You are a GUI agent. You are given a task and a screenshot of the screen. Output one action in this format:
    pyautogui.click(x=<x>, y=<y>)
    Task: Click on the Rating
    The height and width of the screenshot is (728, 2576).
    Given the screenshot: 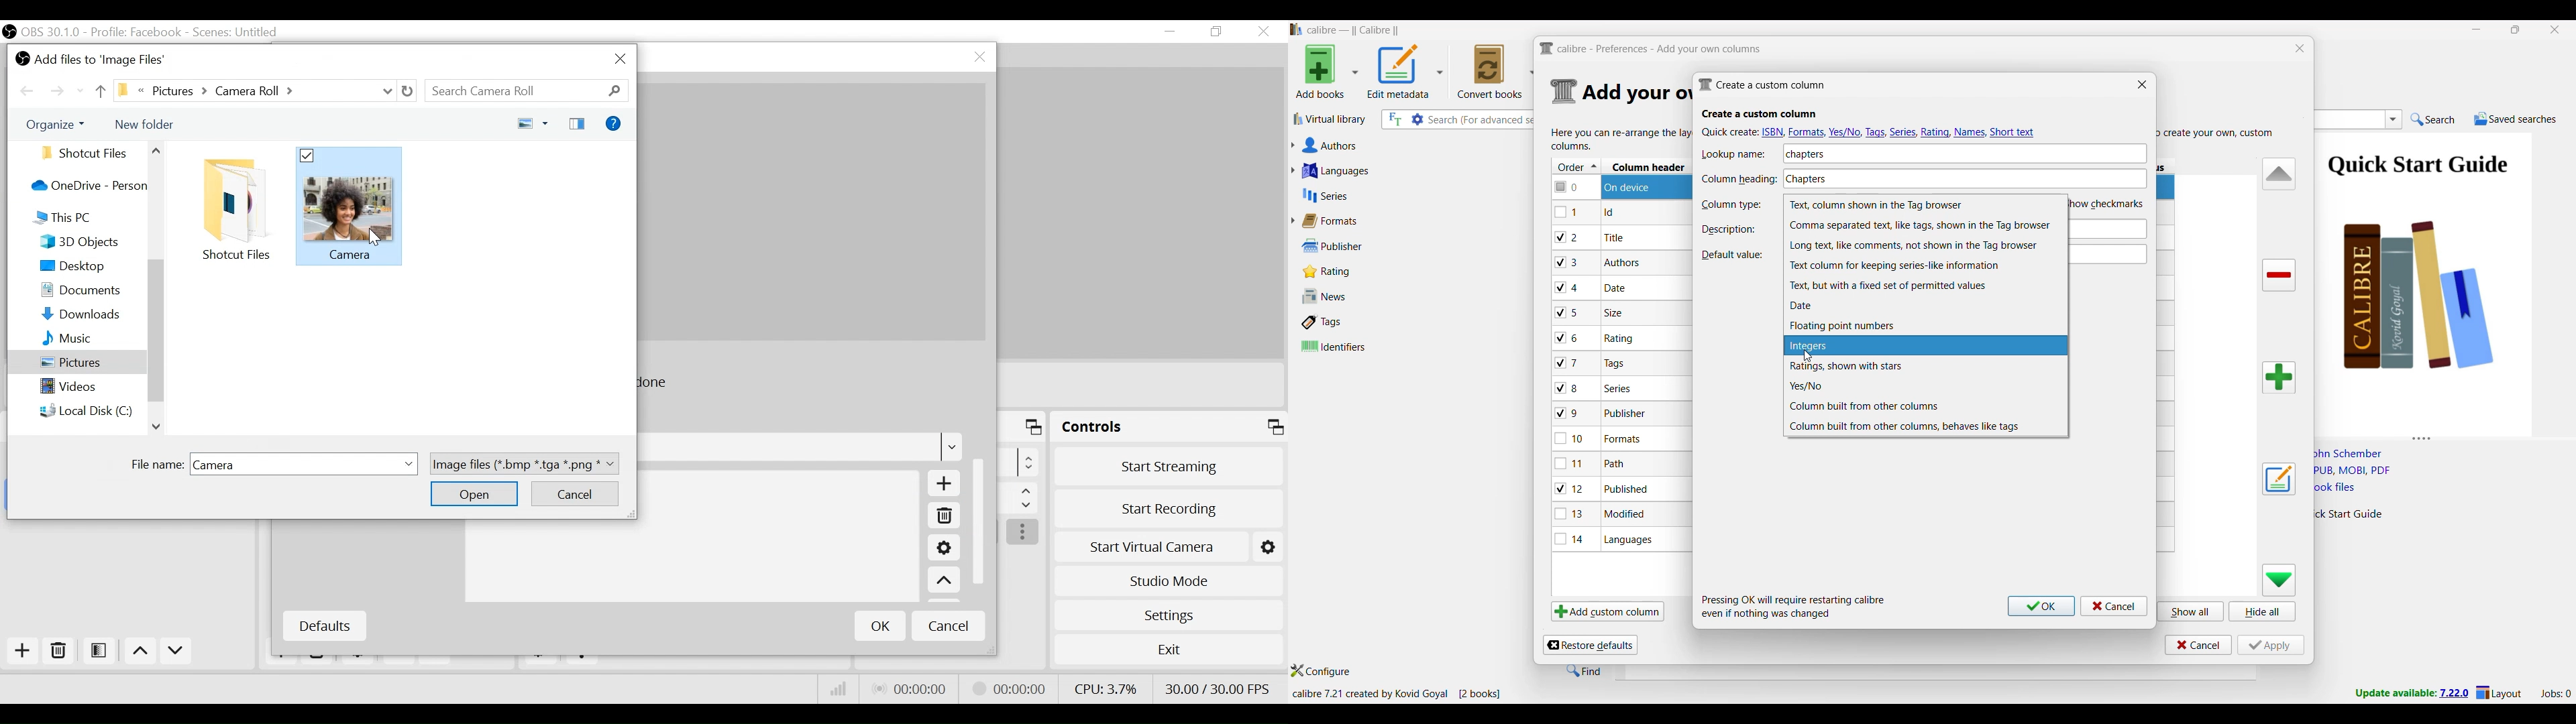 What is the action you would take?
    pyautogui.click(x=1334, y=272)
    